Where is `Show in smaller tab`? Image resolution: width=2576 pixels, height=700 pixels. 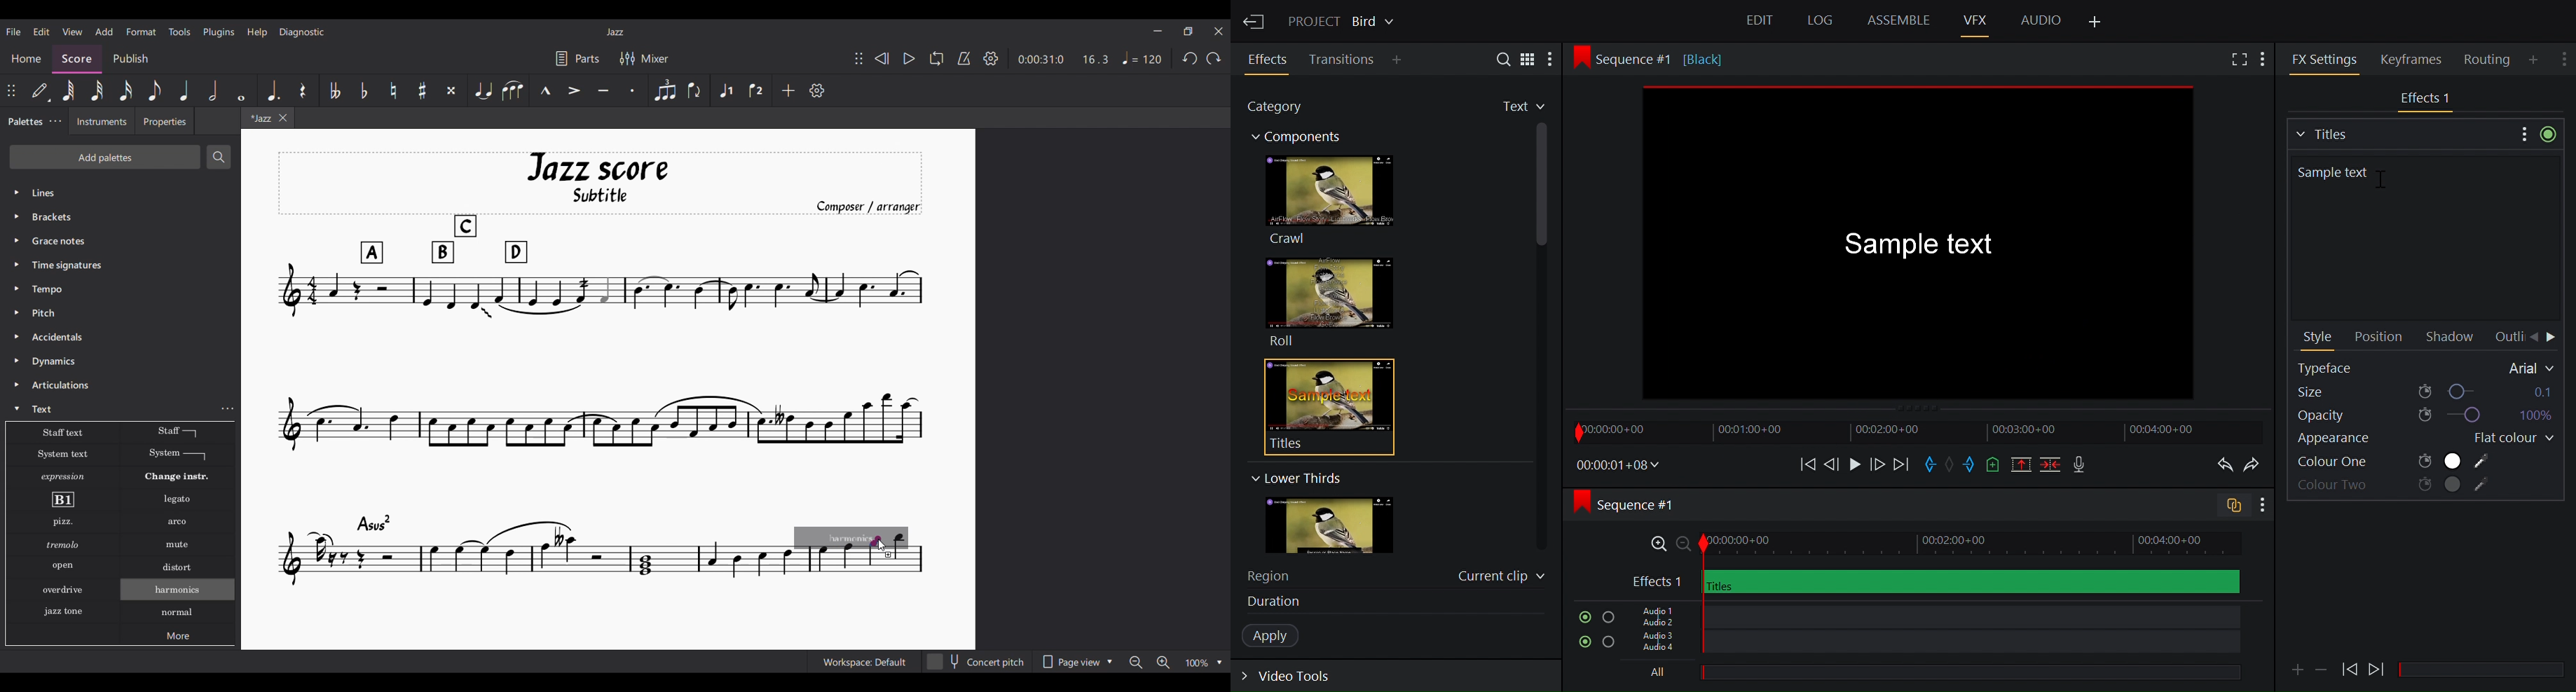 Show in smaller tab is located at coordinates (1188, 31).